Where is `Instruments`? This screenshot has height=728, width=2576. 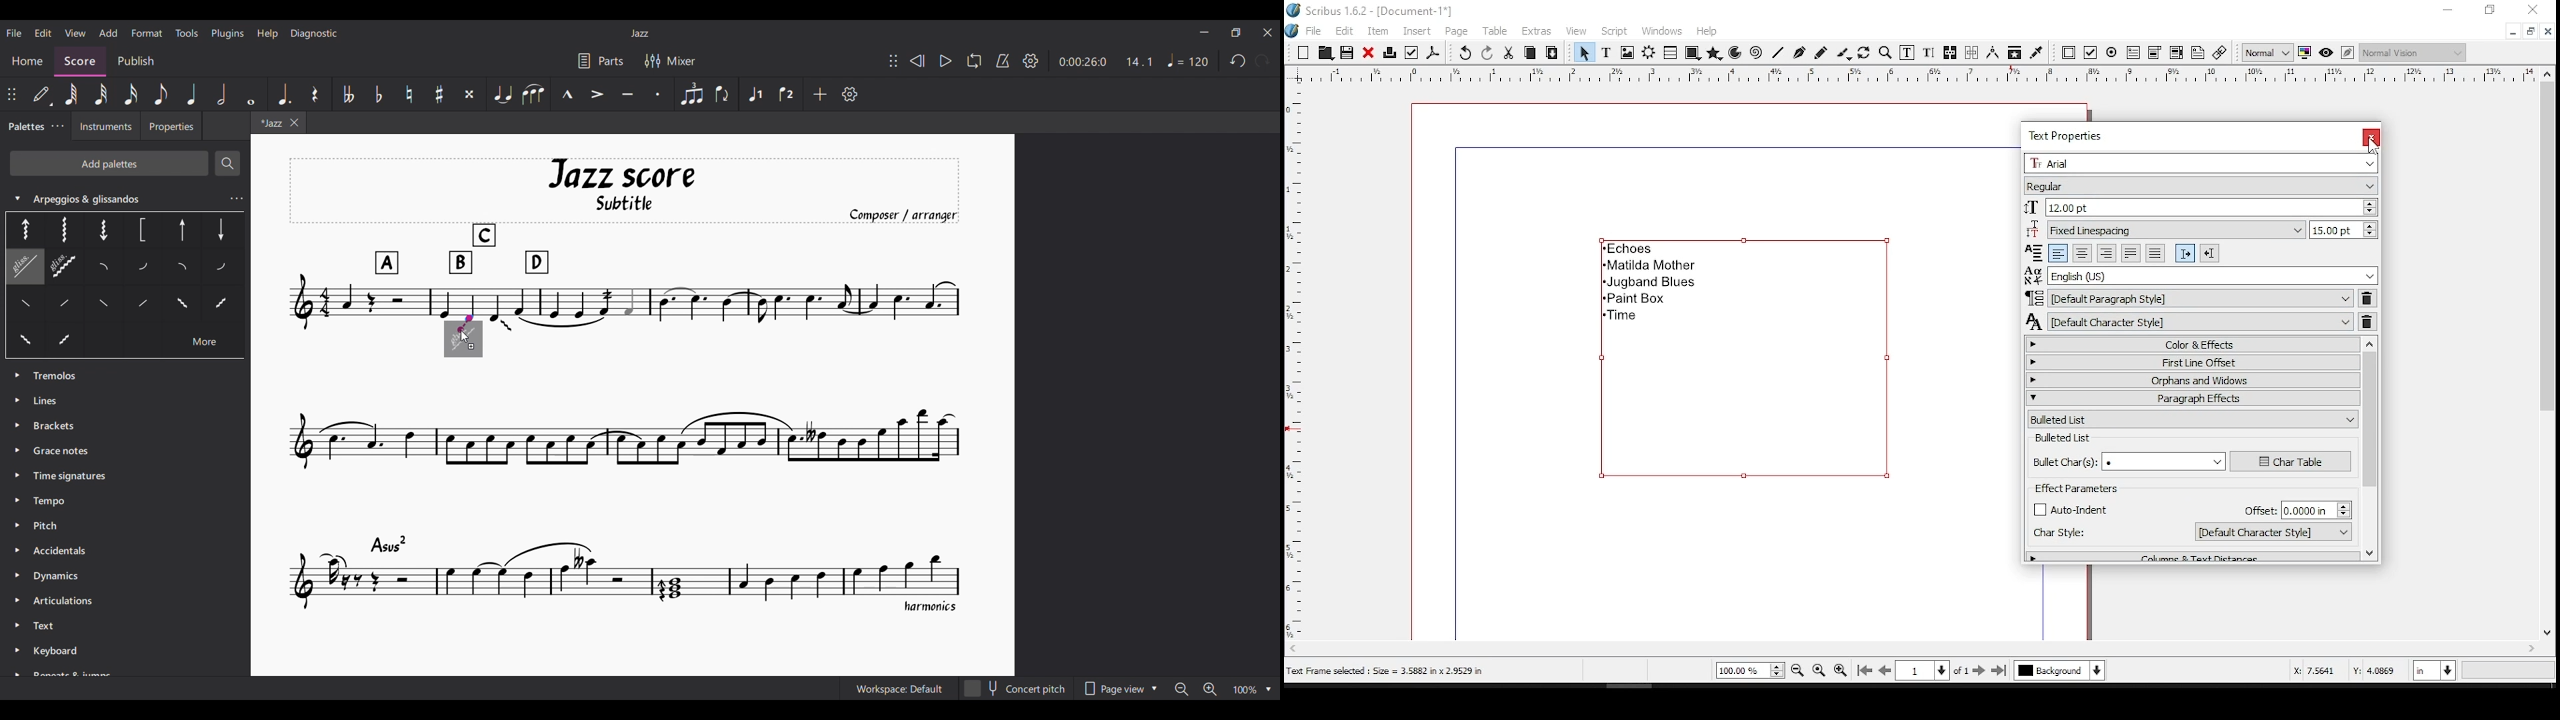 Instruments is located at coordinates (105, 127).